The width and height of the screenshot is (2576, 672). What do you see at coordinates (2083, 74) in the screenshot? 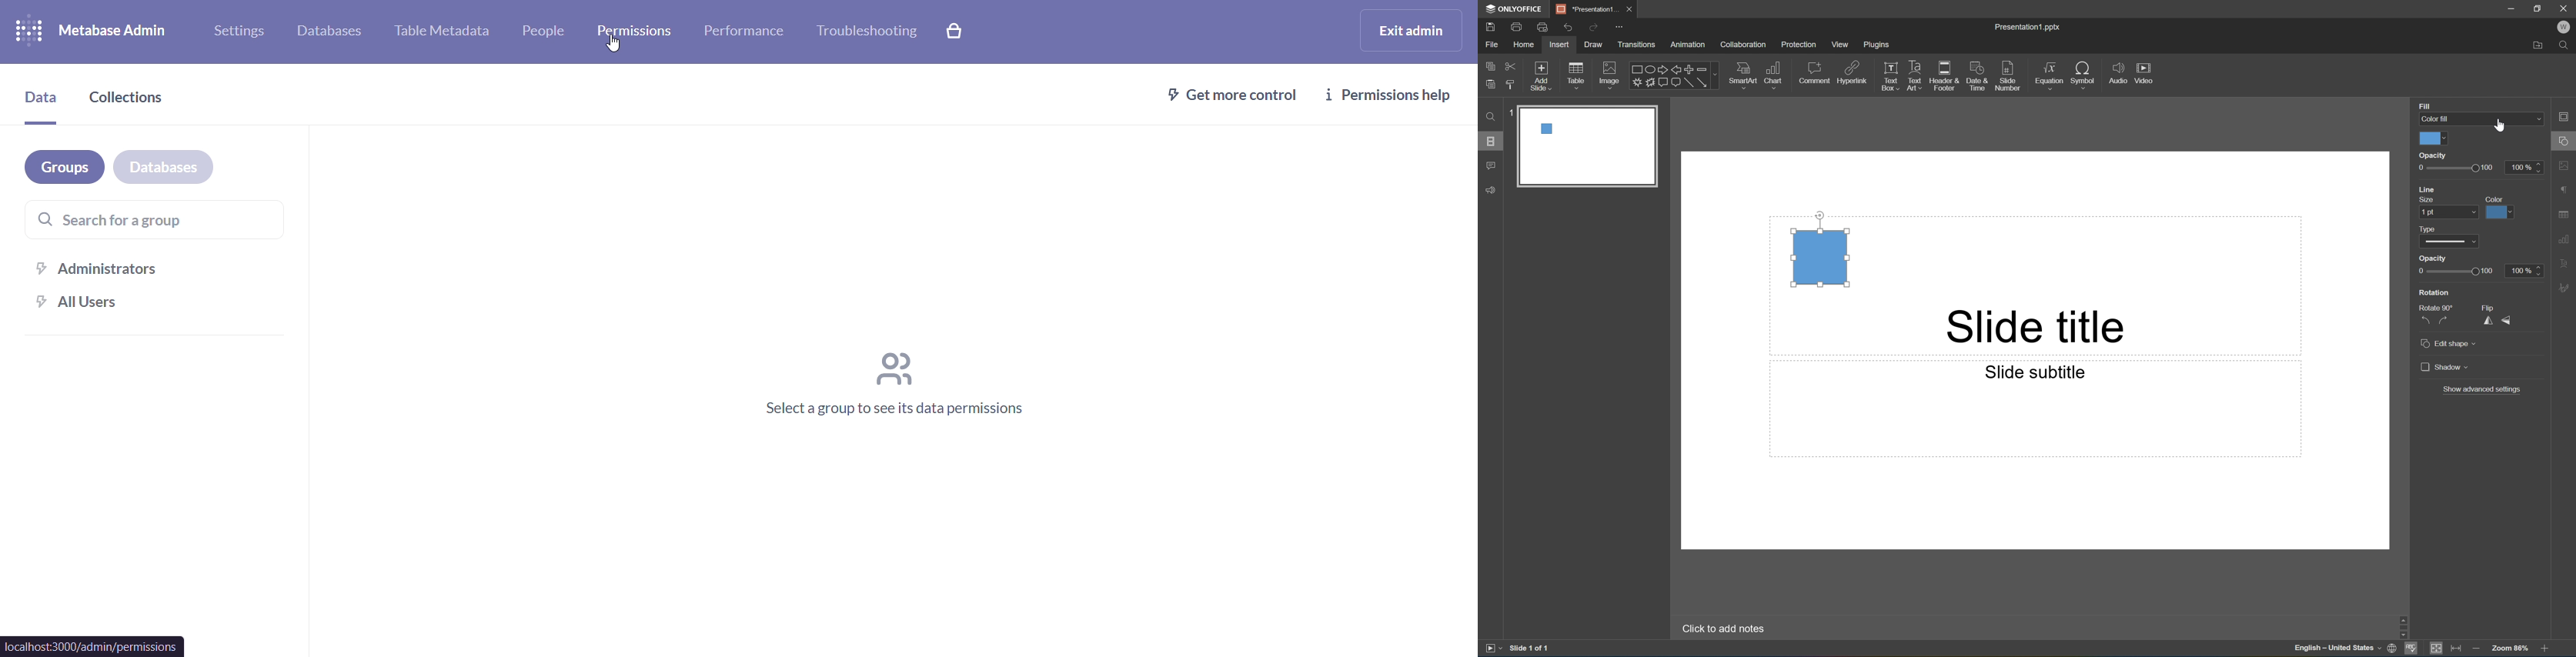
I see `Symbol` at bounding box center [2083, 74].